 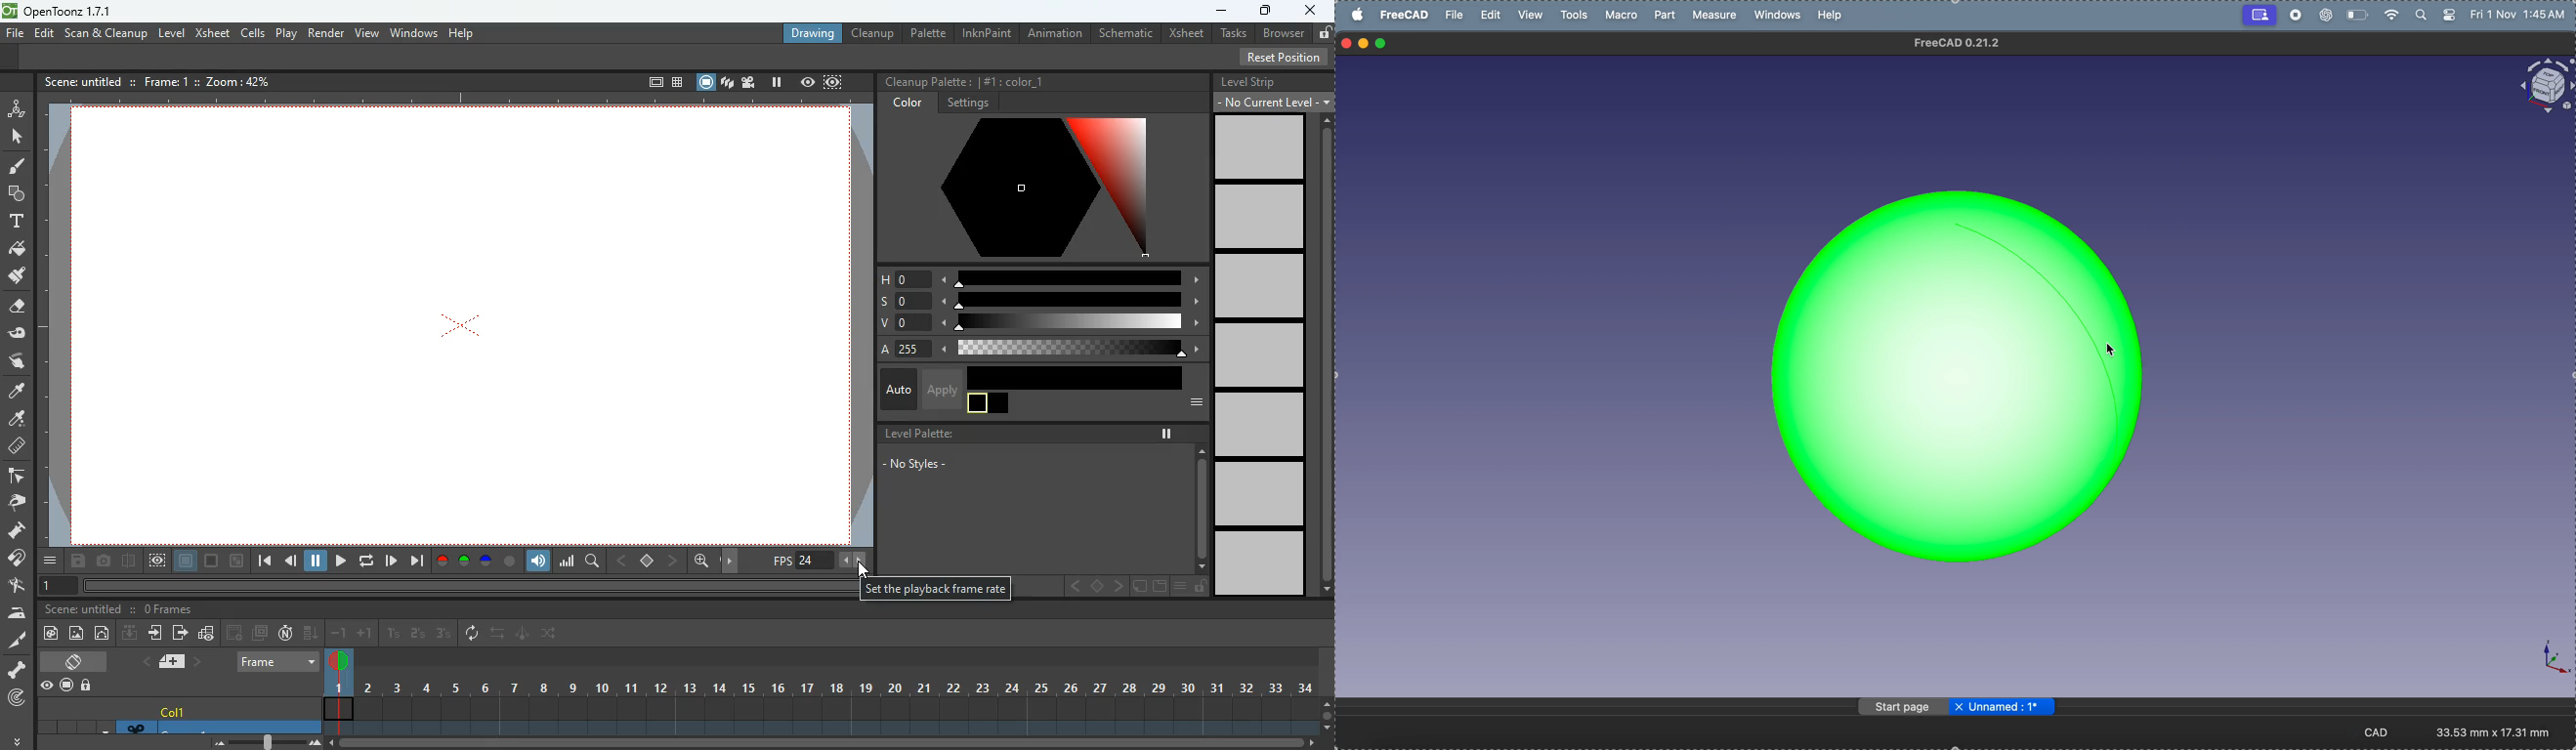 I want to click on no styles, so click(x=929, y=465).